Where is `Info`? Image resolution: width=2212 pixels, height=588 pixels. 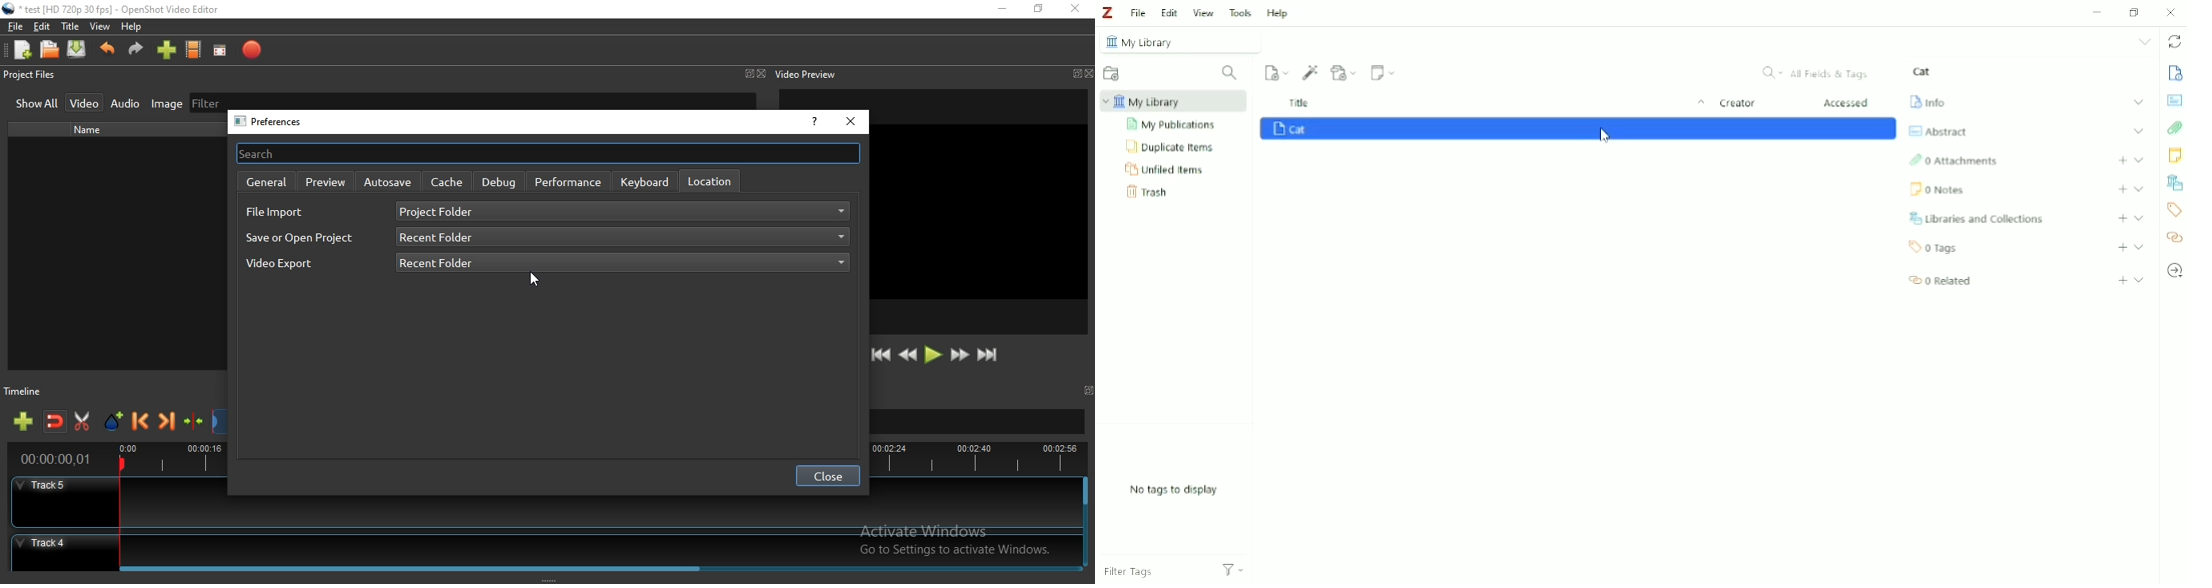
Info is located at coordinates (1927, 100).